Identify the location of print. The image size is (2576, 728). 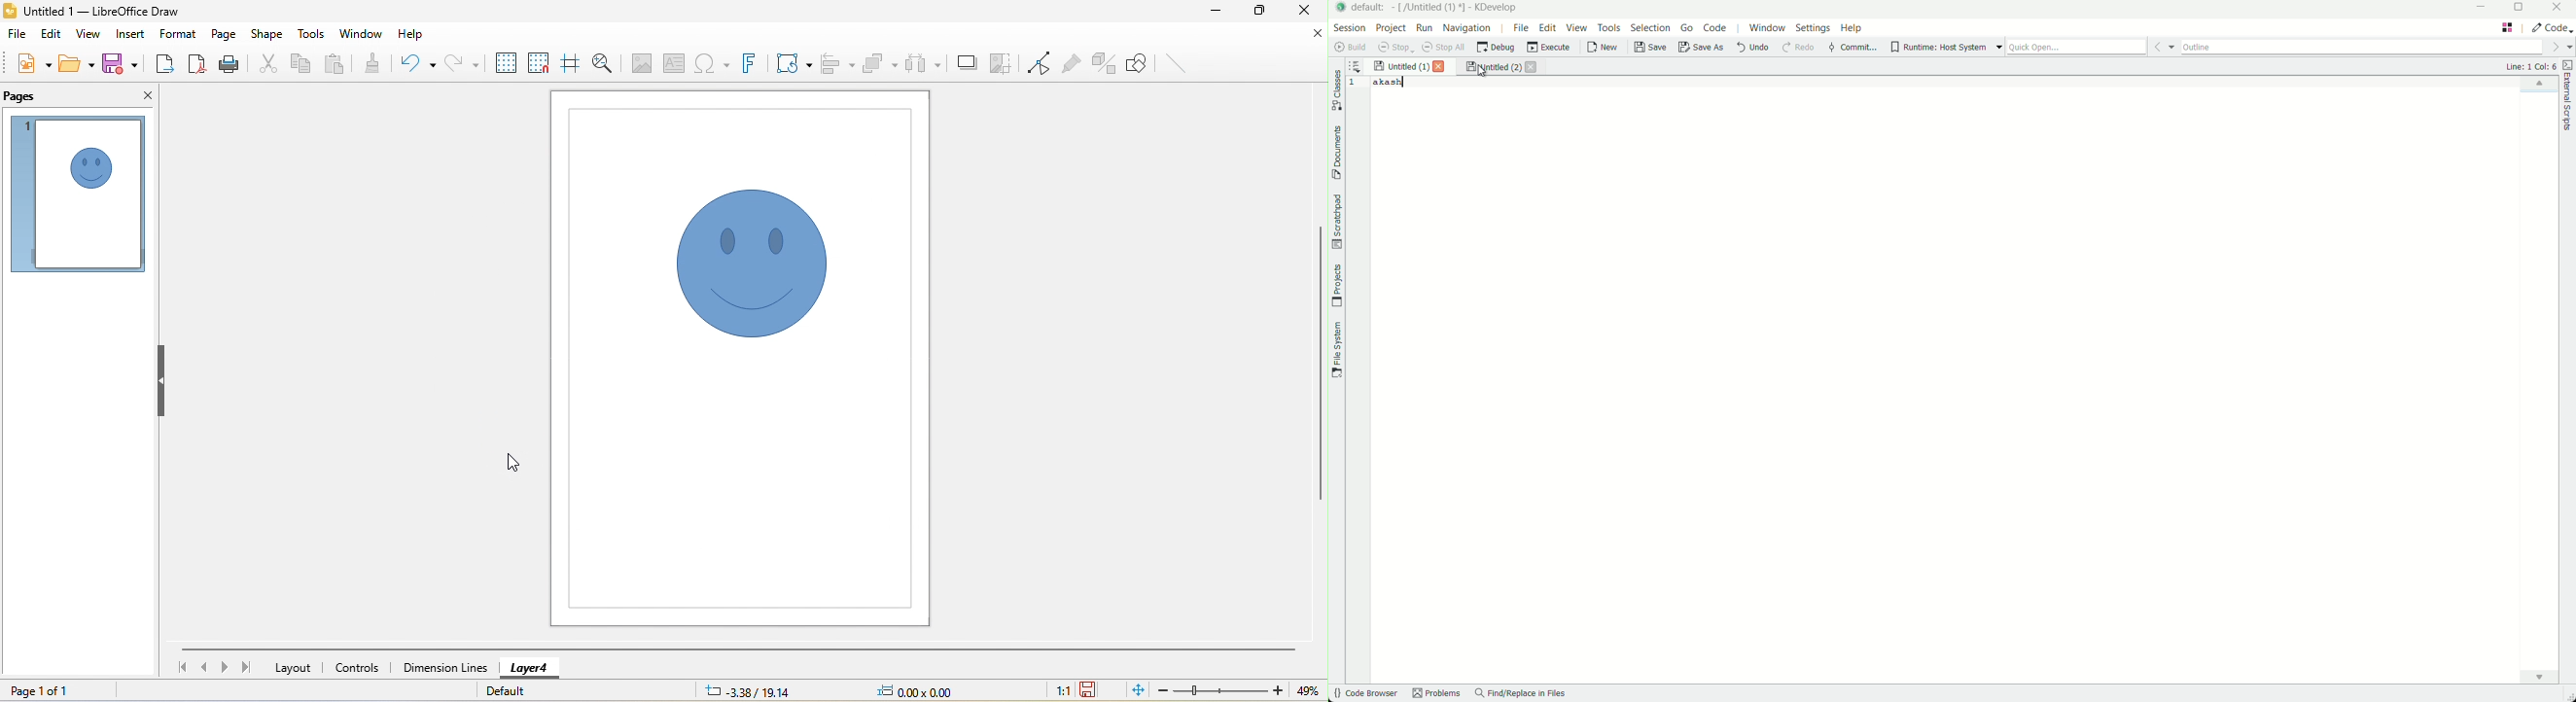
(229, 63).